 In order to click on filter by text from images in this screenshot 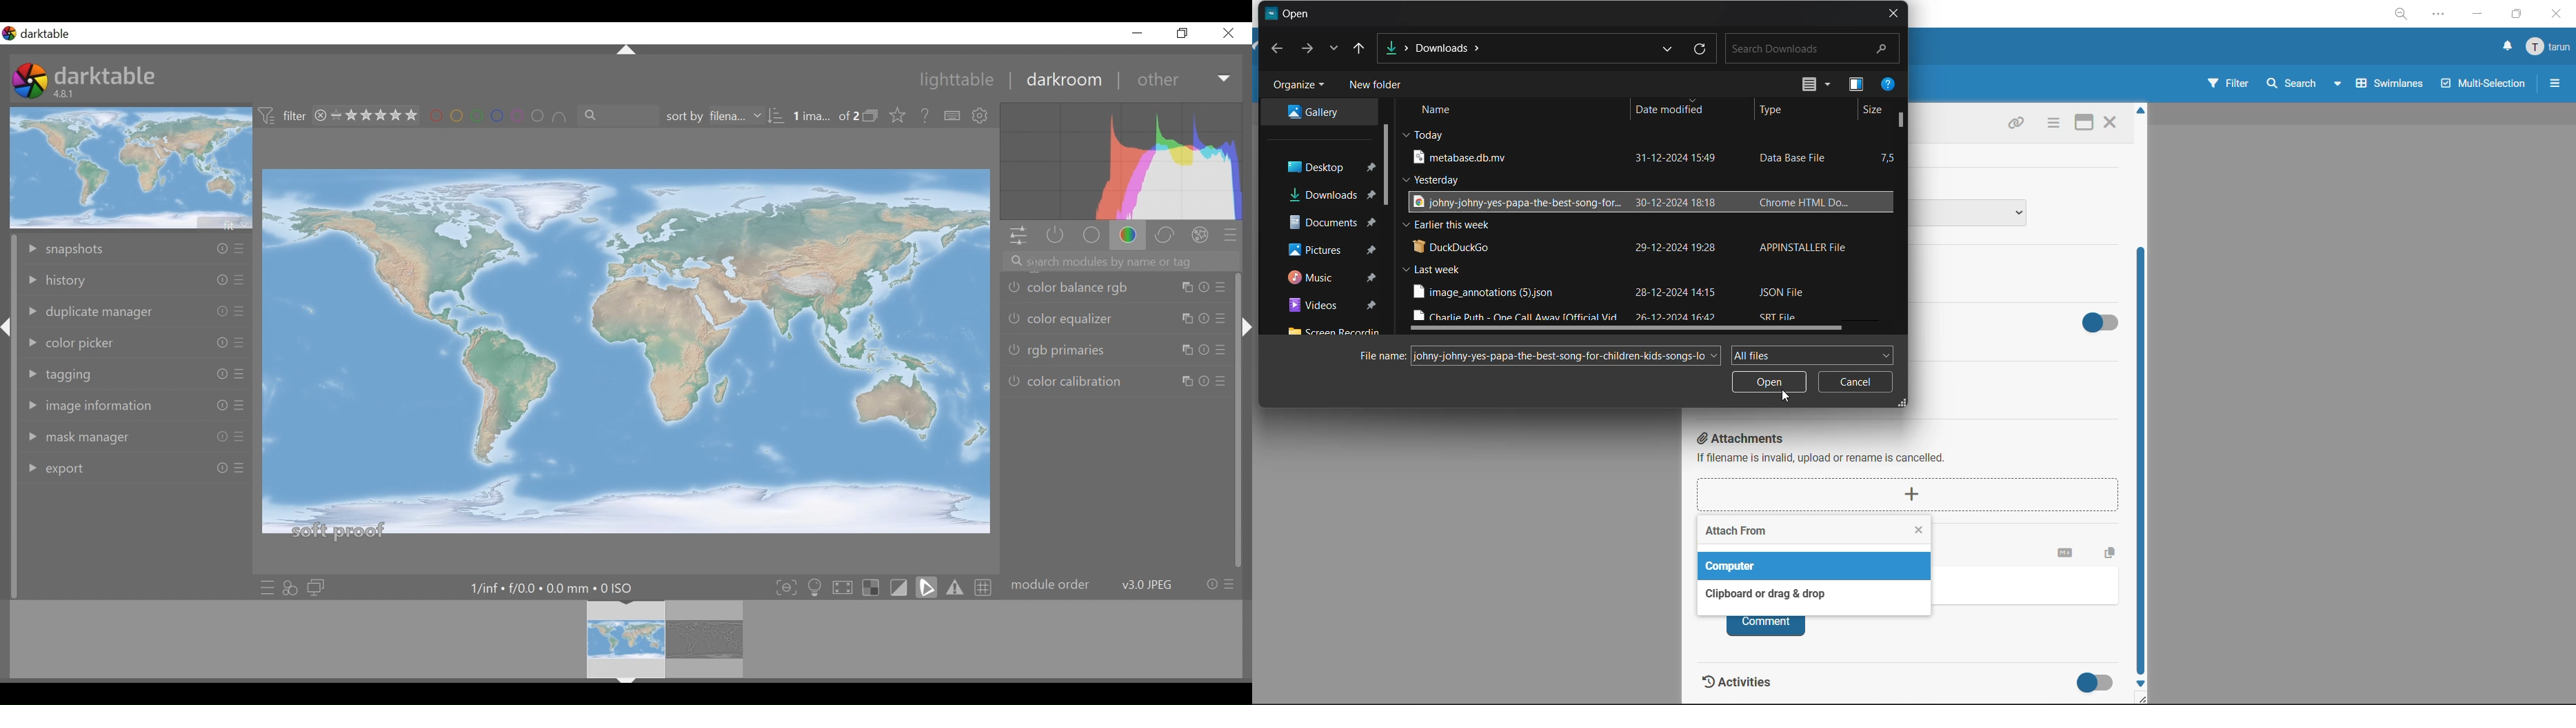, I will do `click(617, 115)`.